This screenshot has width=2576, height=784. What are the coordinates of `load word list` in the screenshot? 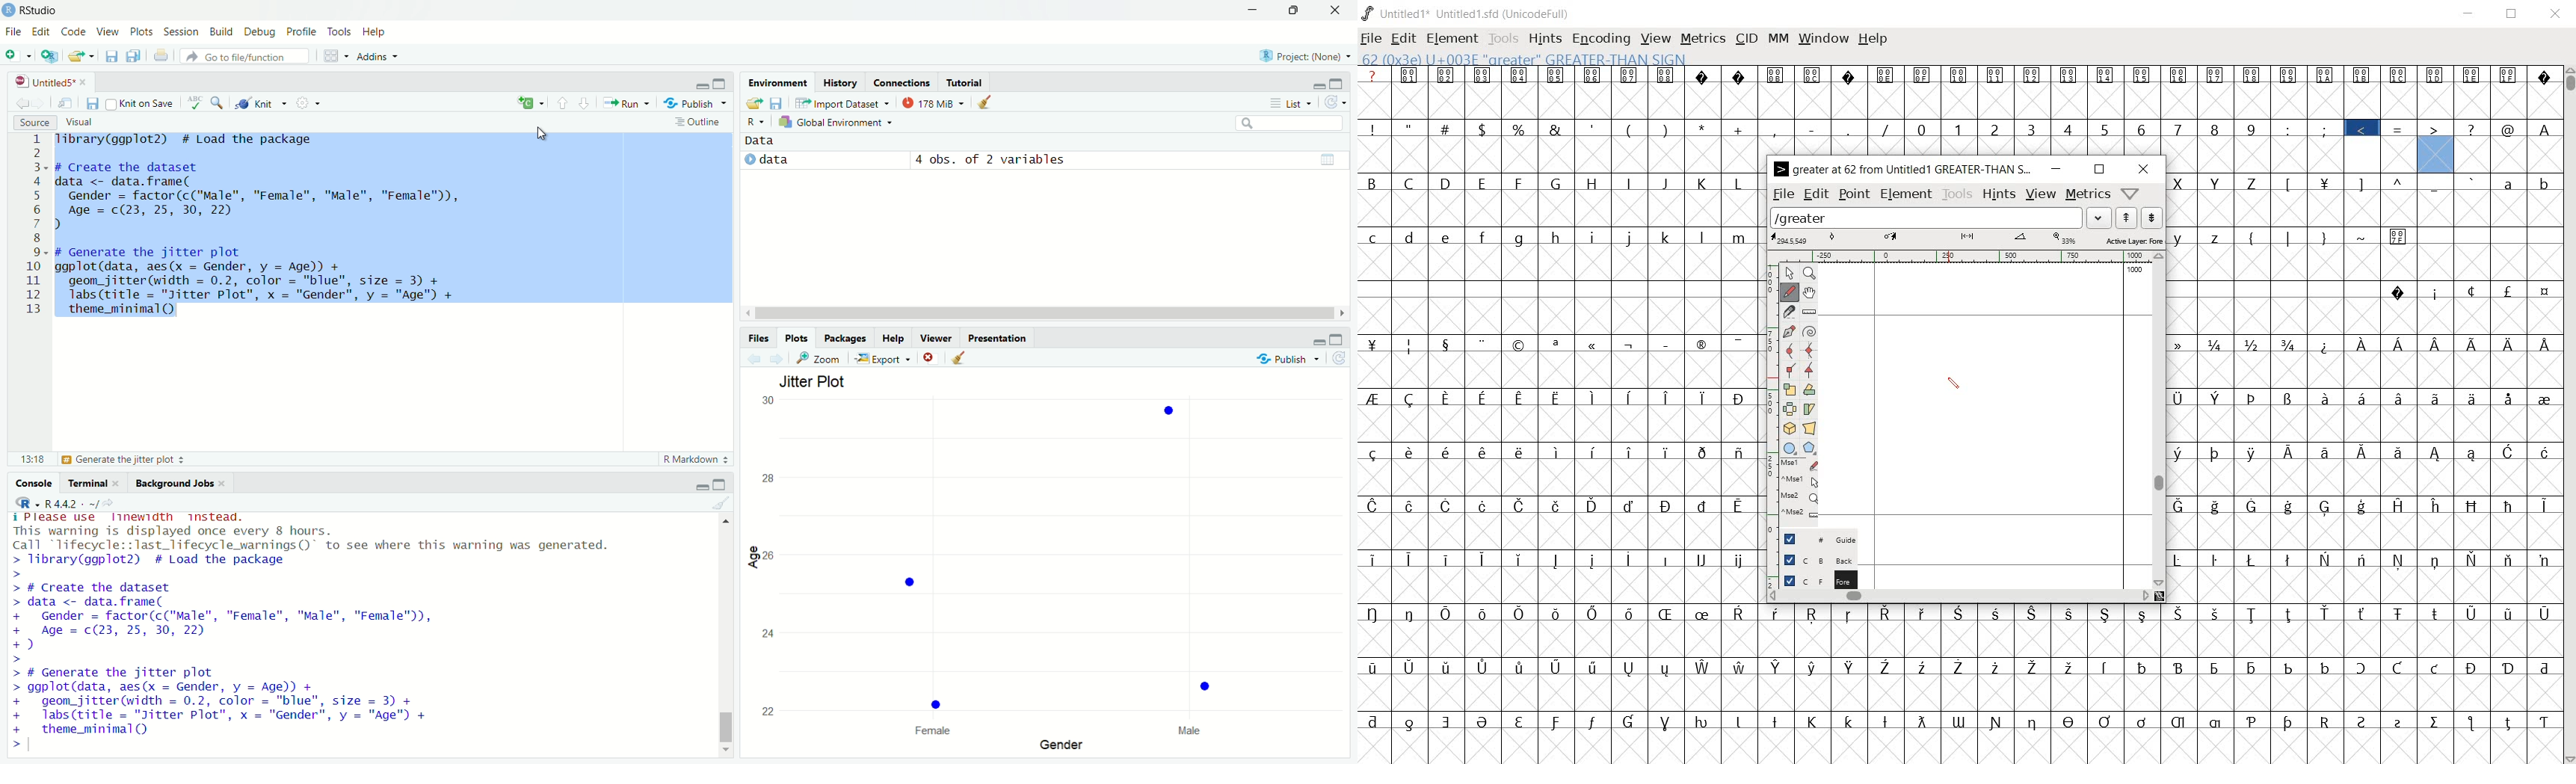 It's located at (1941, 218).